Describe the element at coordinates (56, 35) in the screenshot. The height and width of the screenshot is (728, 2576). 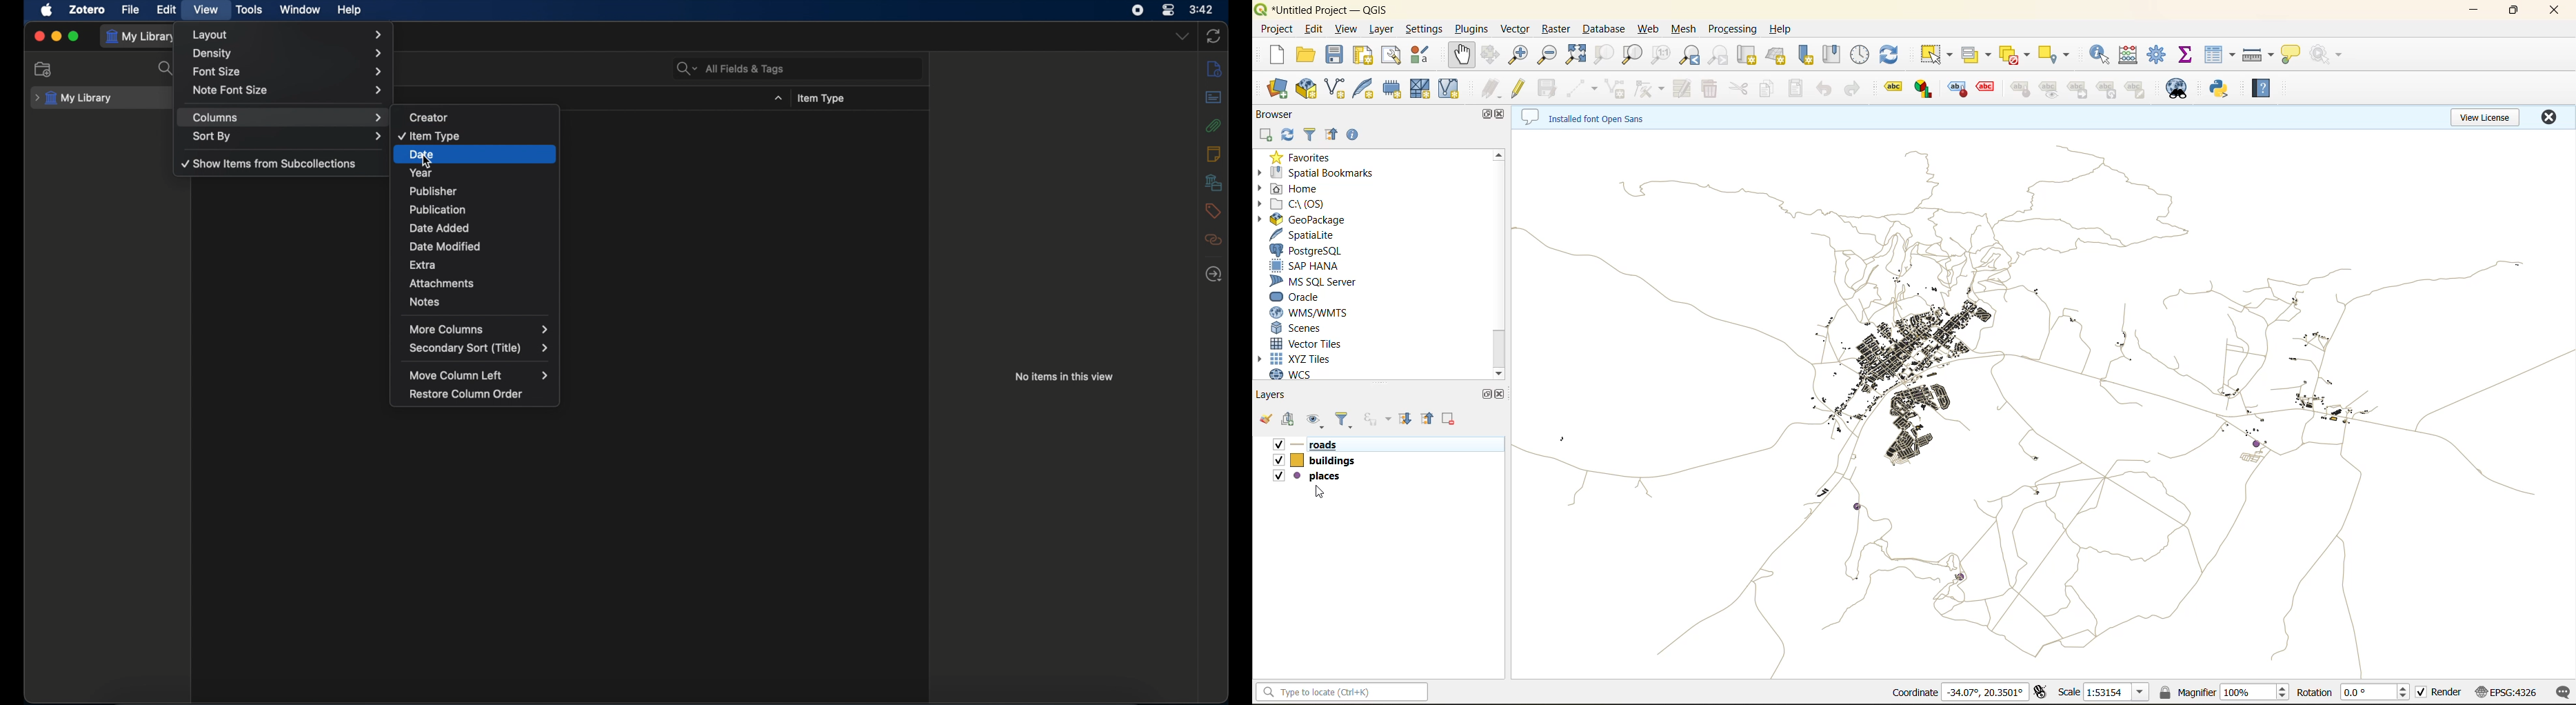
I see `minimize` at that location.